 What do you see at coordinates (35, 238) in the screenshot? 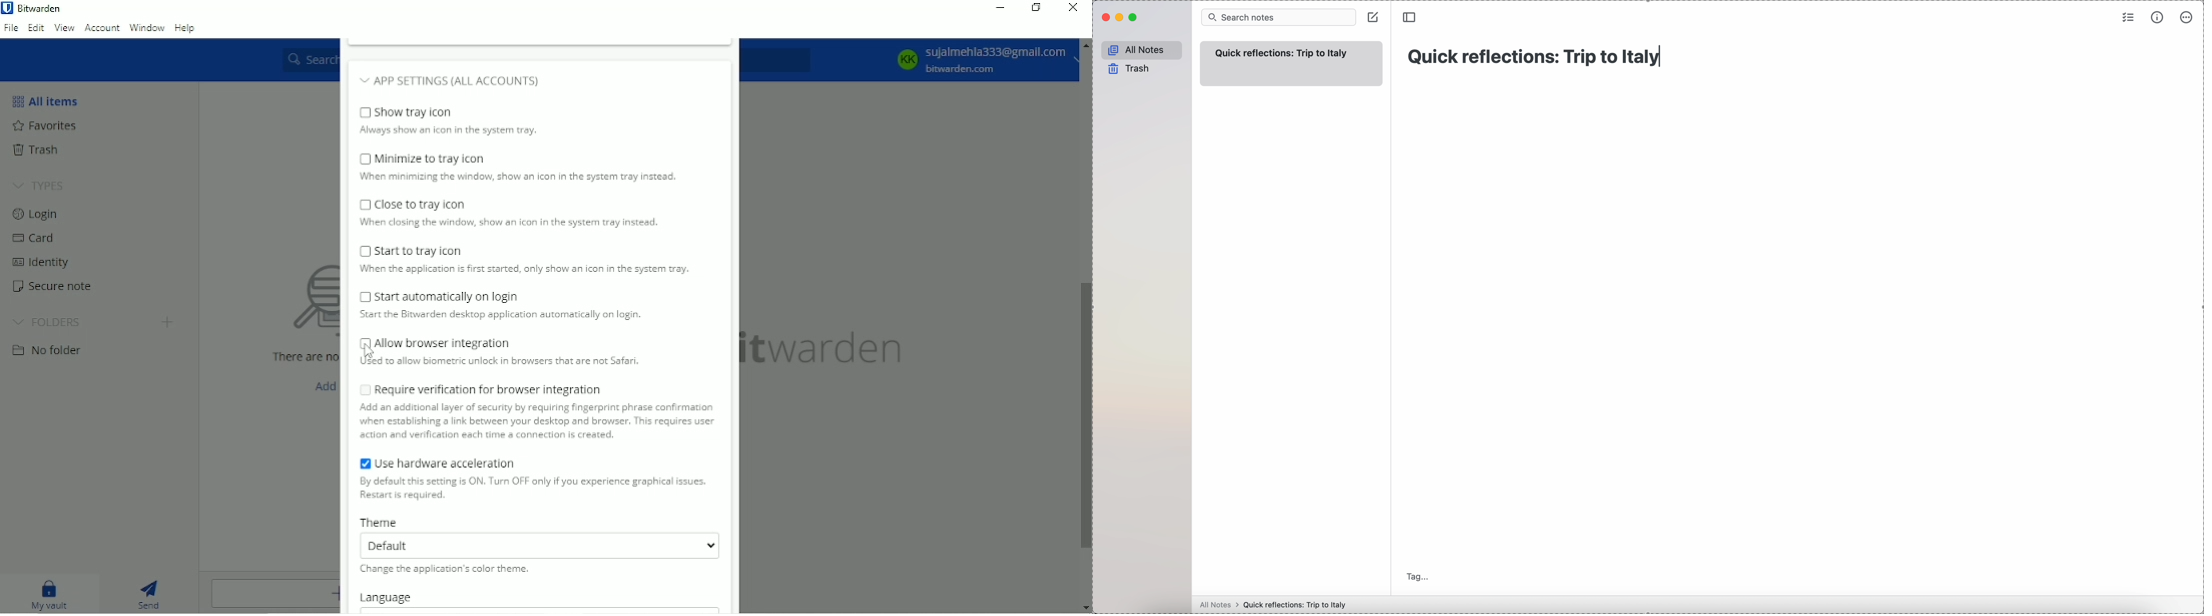
I see `Card` at bounding box center [35, 238].